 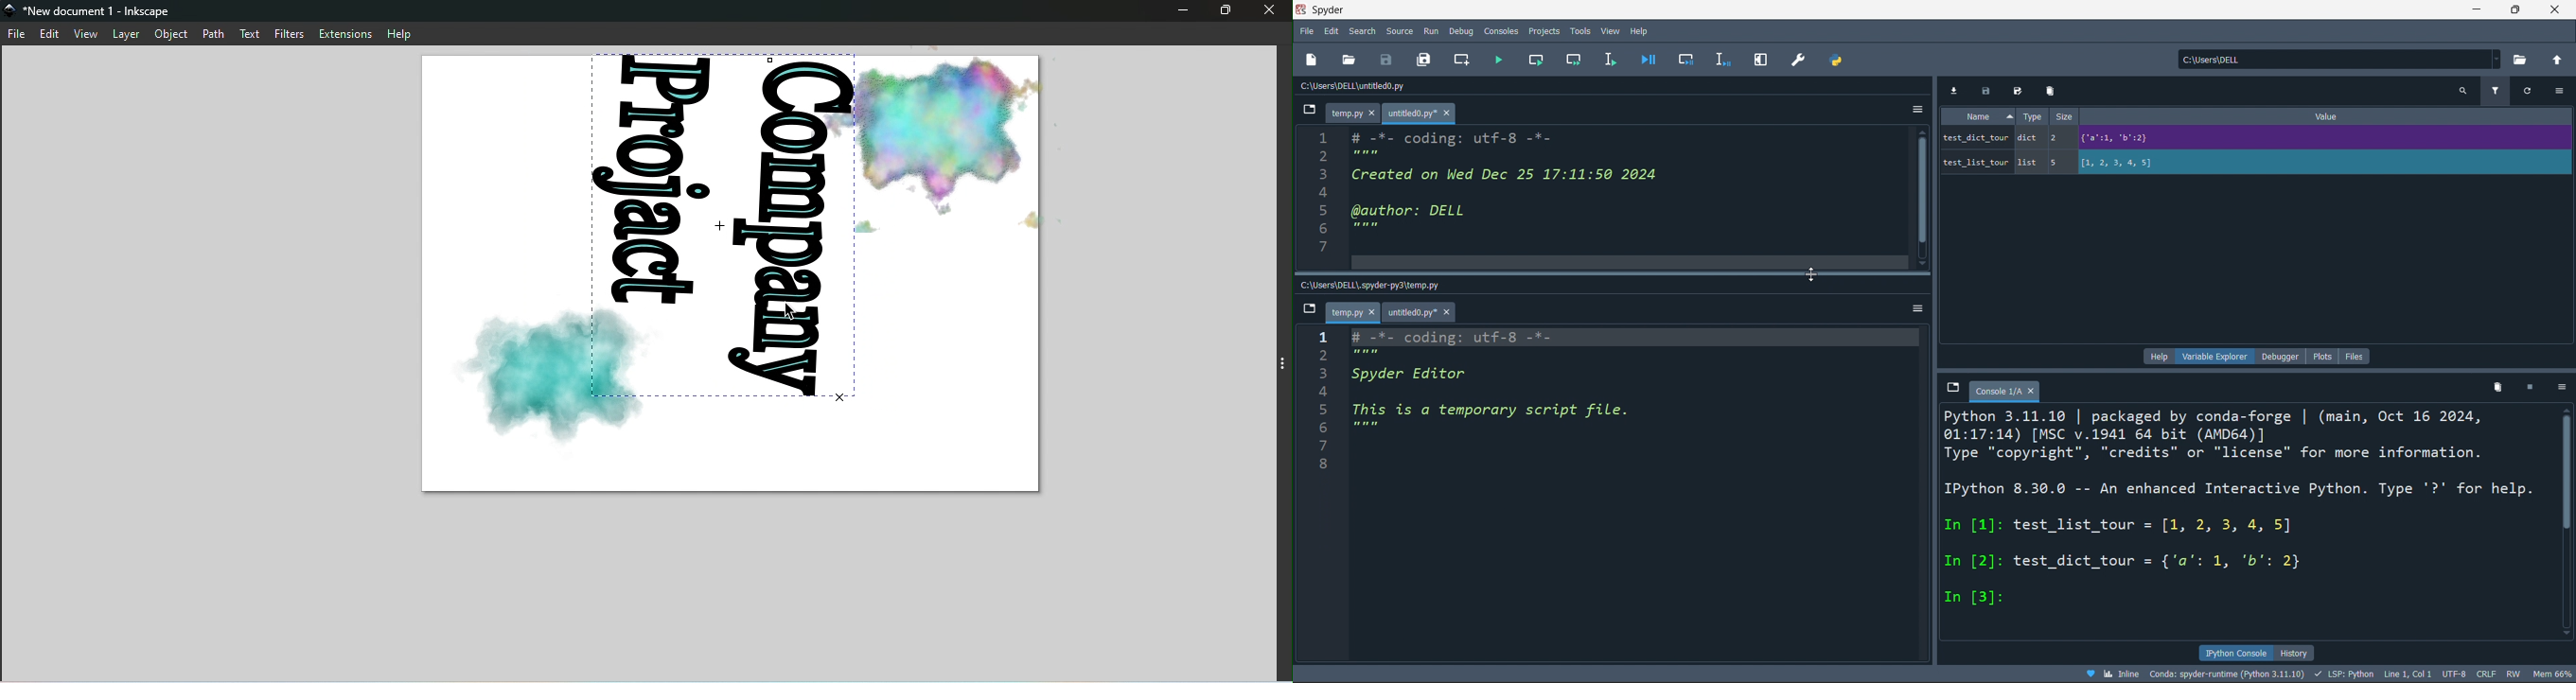 I want to click on Layer, so click(x=126, y=35).